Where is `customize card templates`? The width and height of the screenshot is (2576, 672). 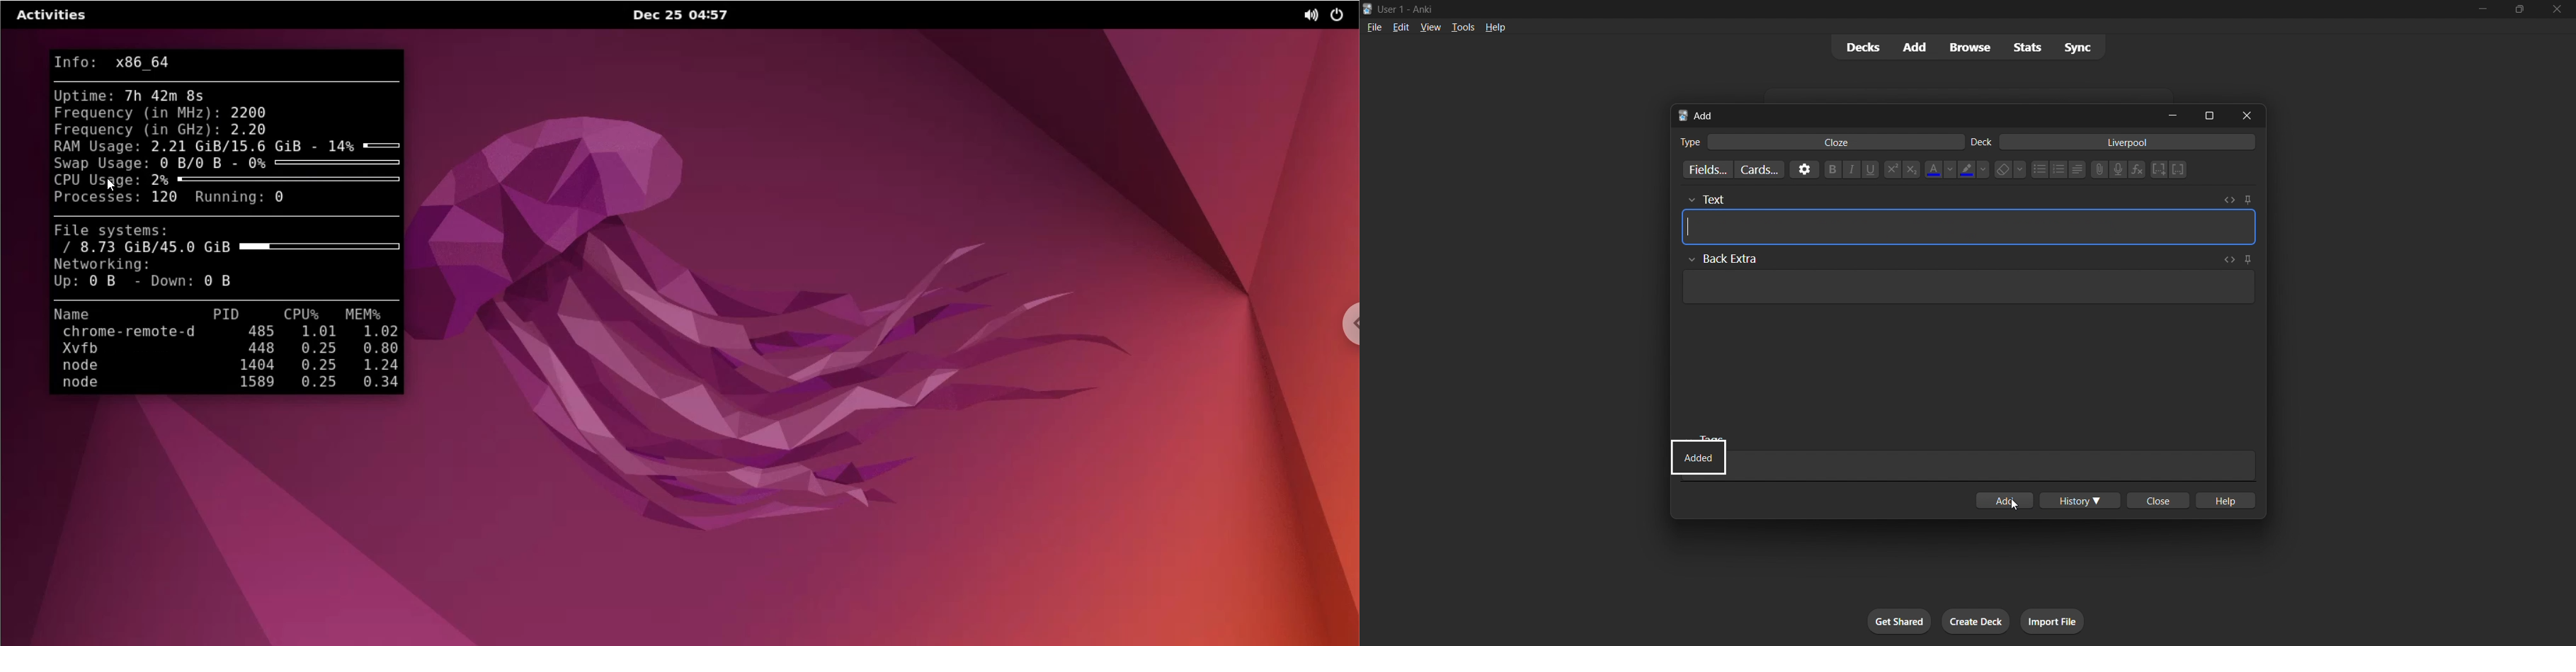
customize card templates is located at coordinates (1765, 170).